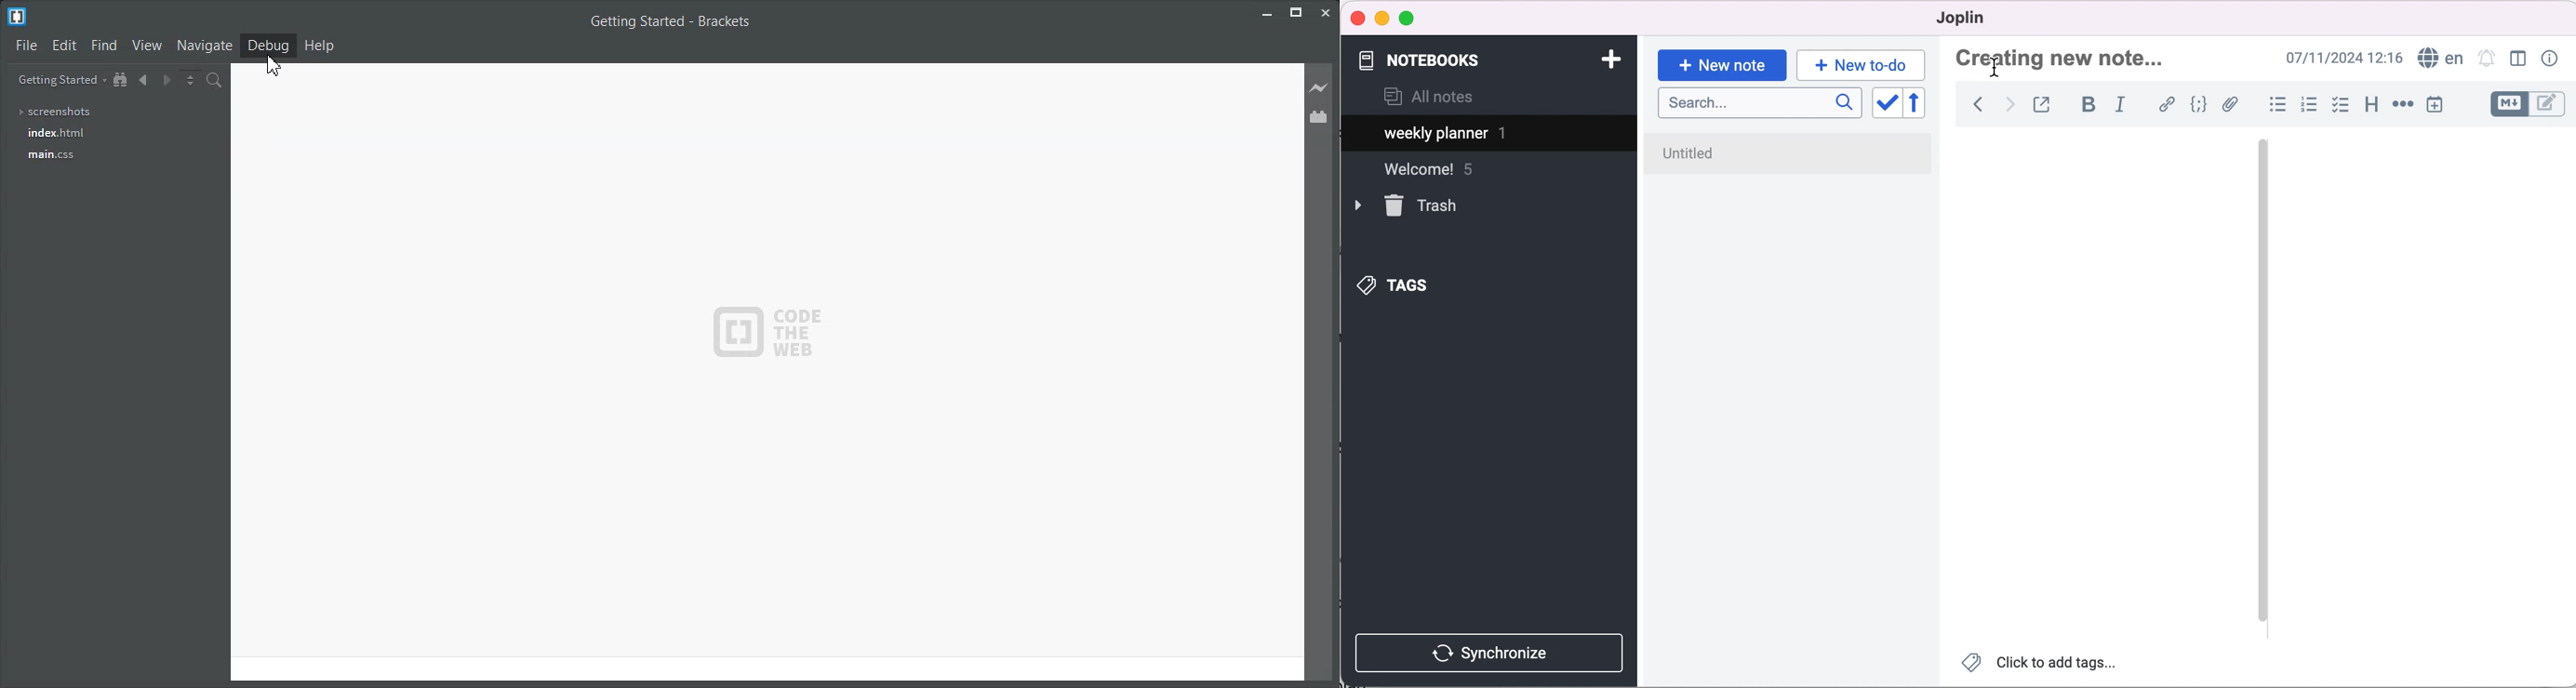  Describe the element at coordinates (269, 46) in the screenshot. I see `Debug` at that location.